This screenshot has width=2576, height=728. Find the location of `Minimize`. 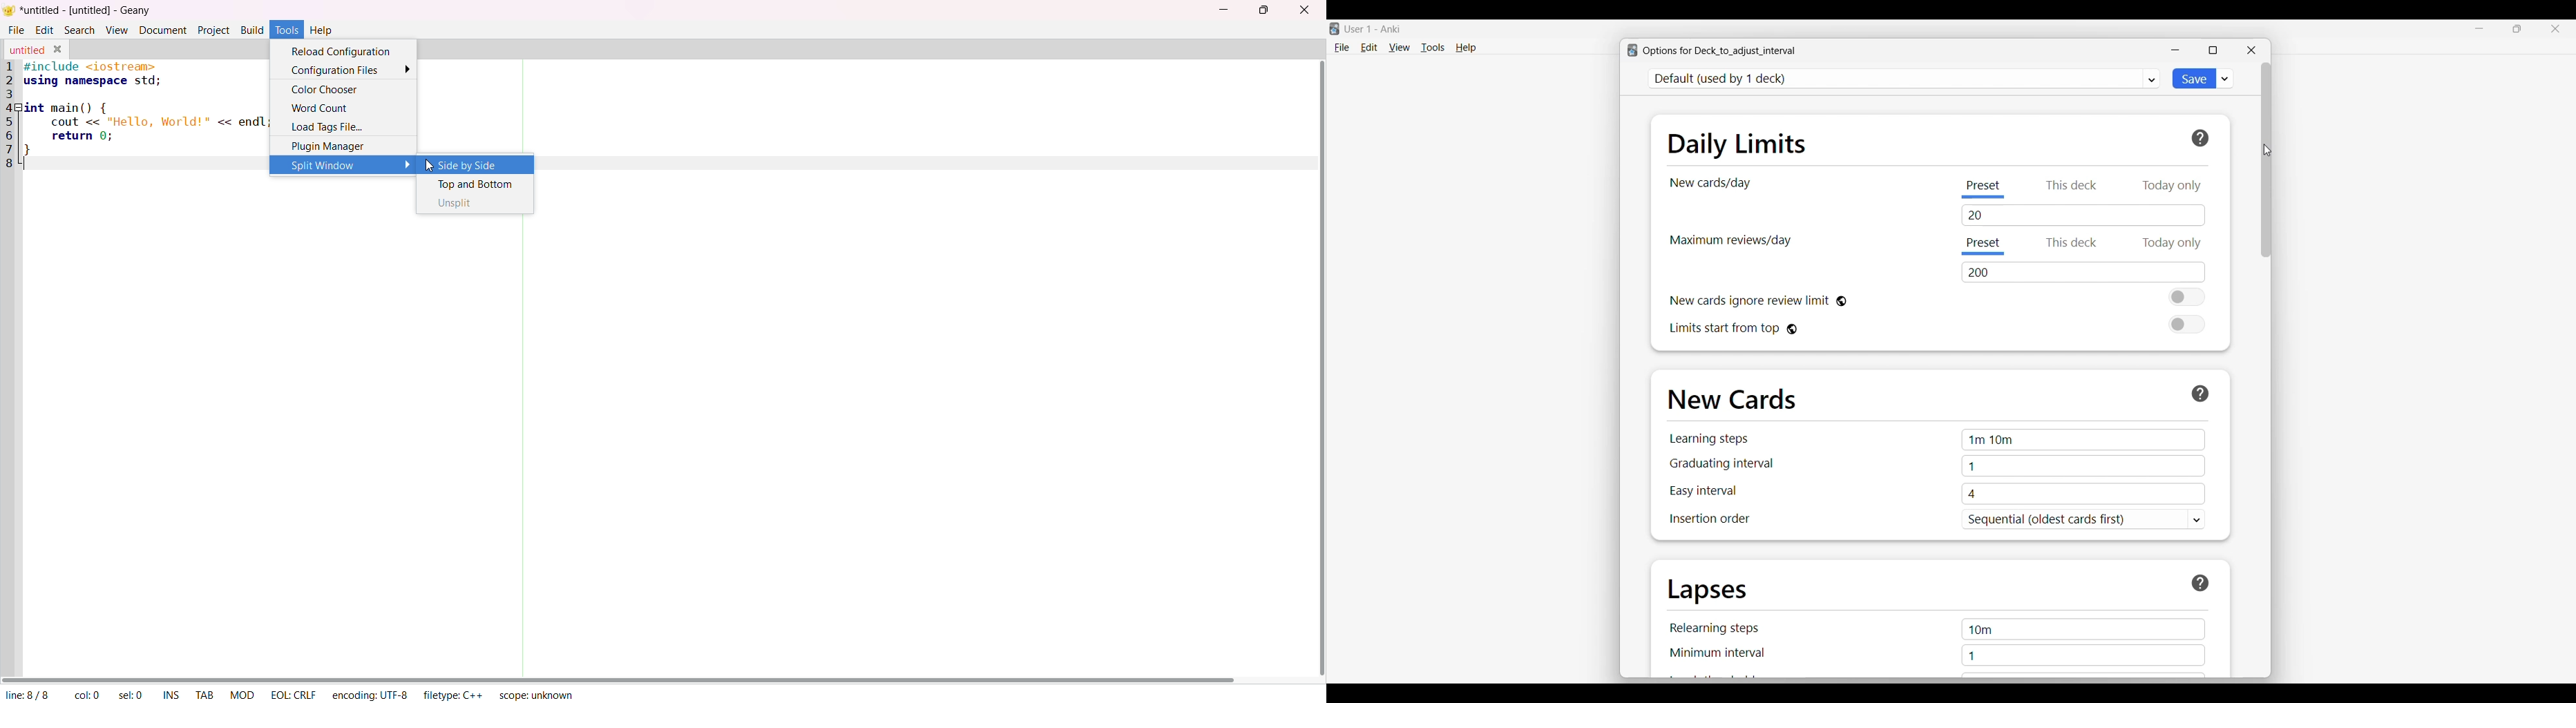

Minimize is located at coordinates (2480, 29).